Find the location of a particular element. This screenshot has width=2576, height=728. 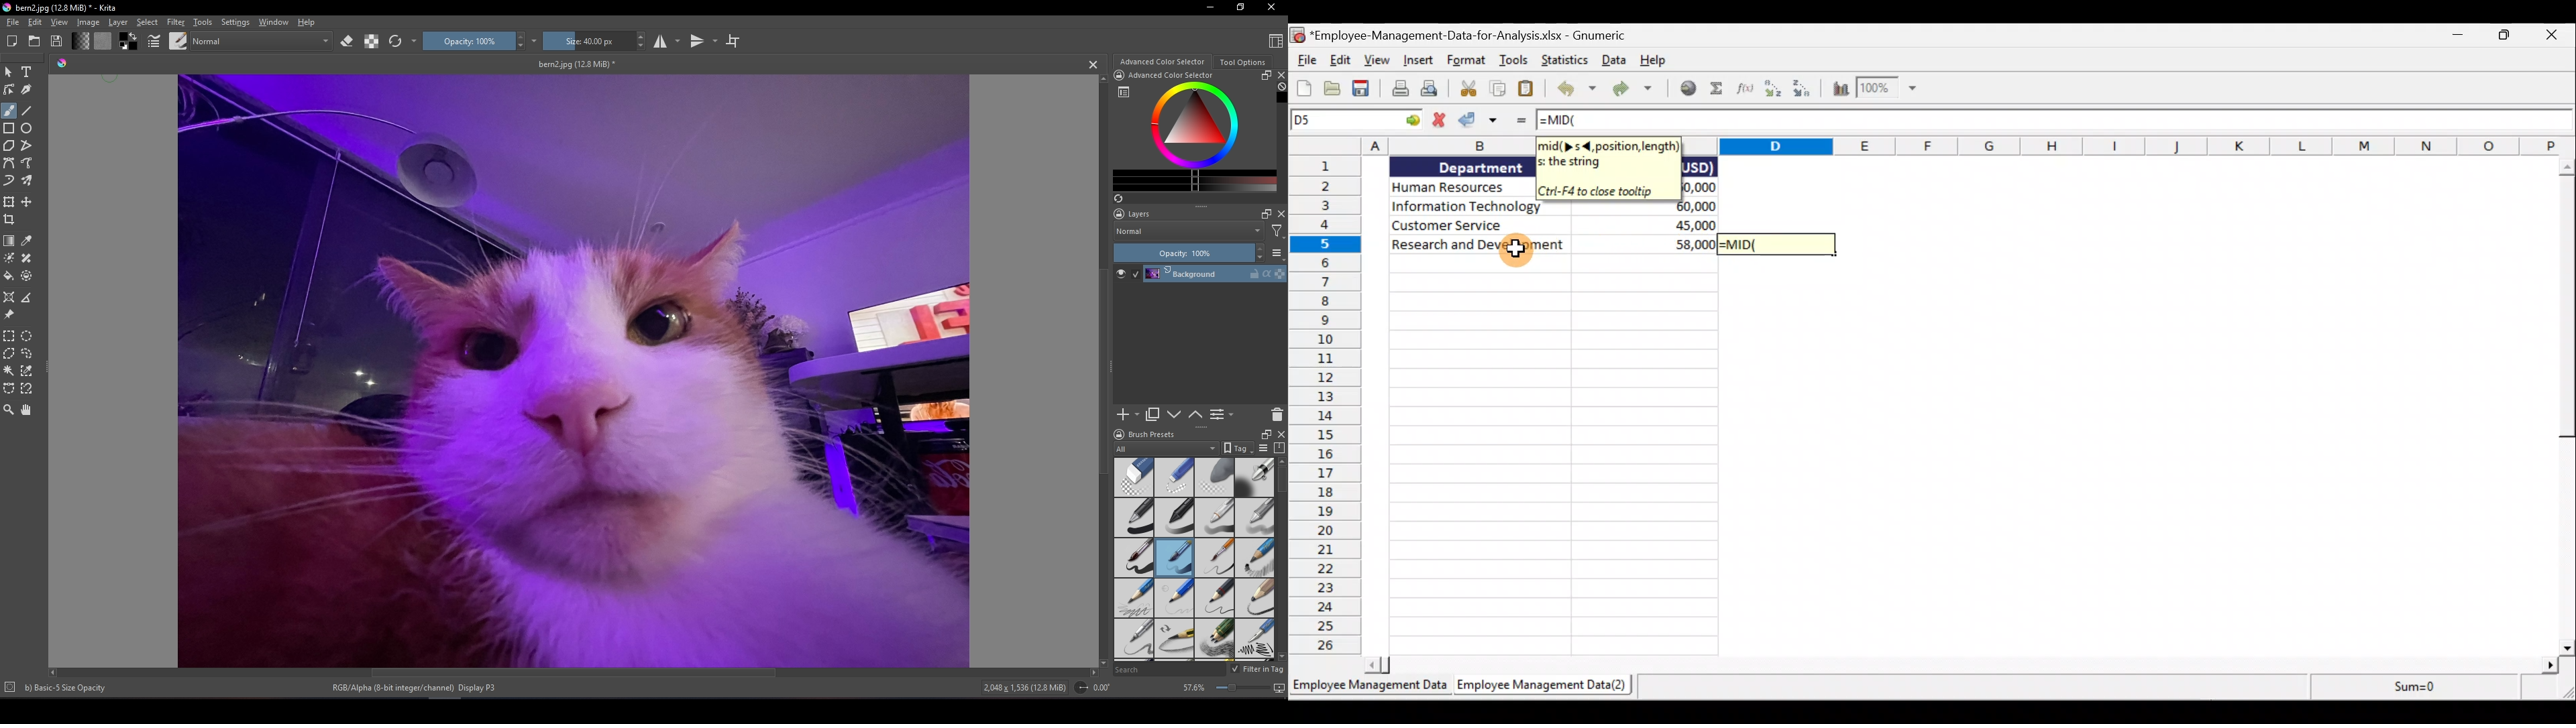

Fill gradients is located at coordinates (80, 40).